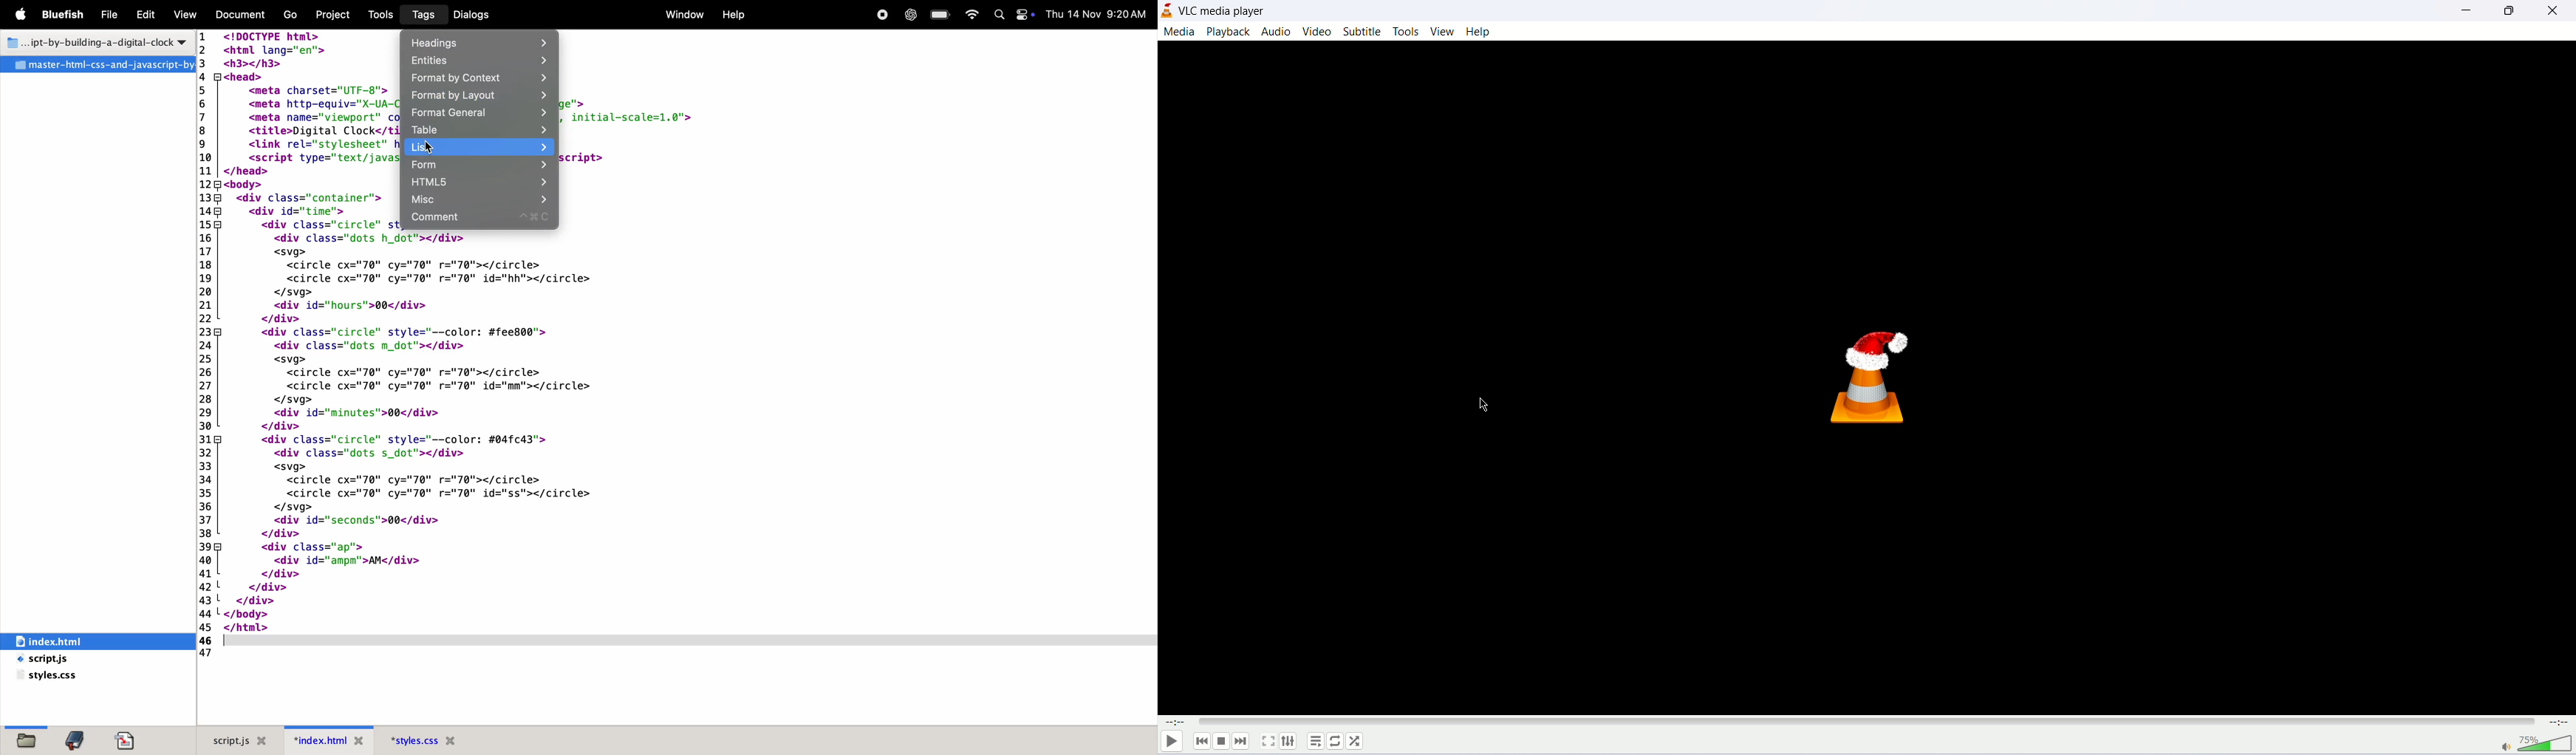  I want to click on media, so click(1177, 31).